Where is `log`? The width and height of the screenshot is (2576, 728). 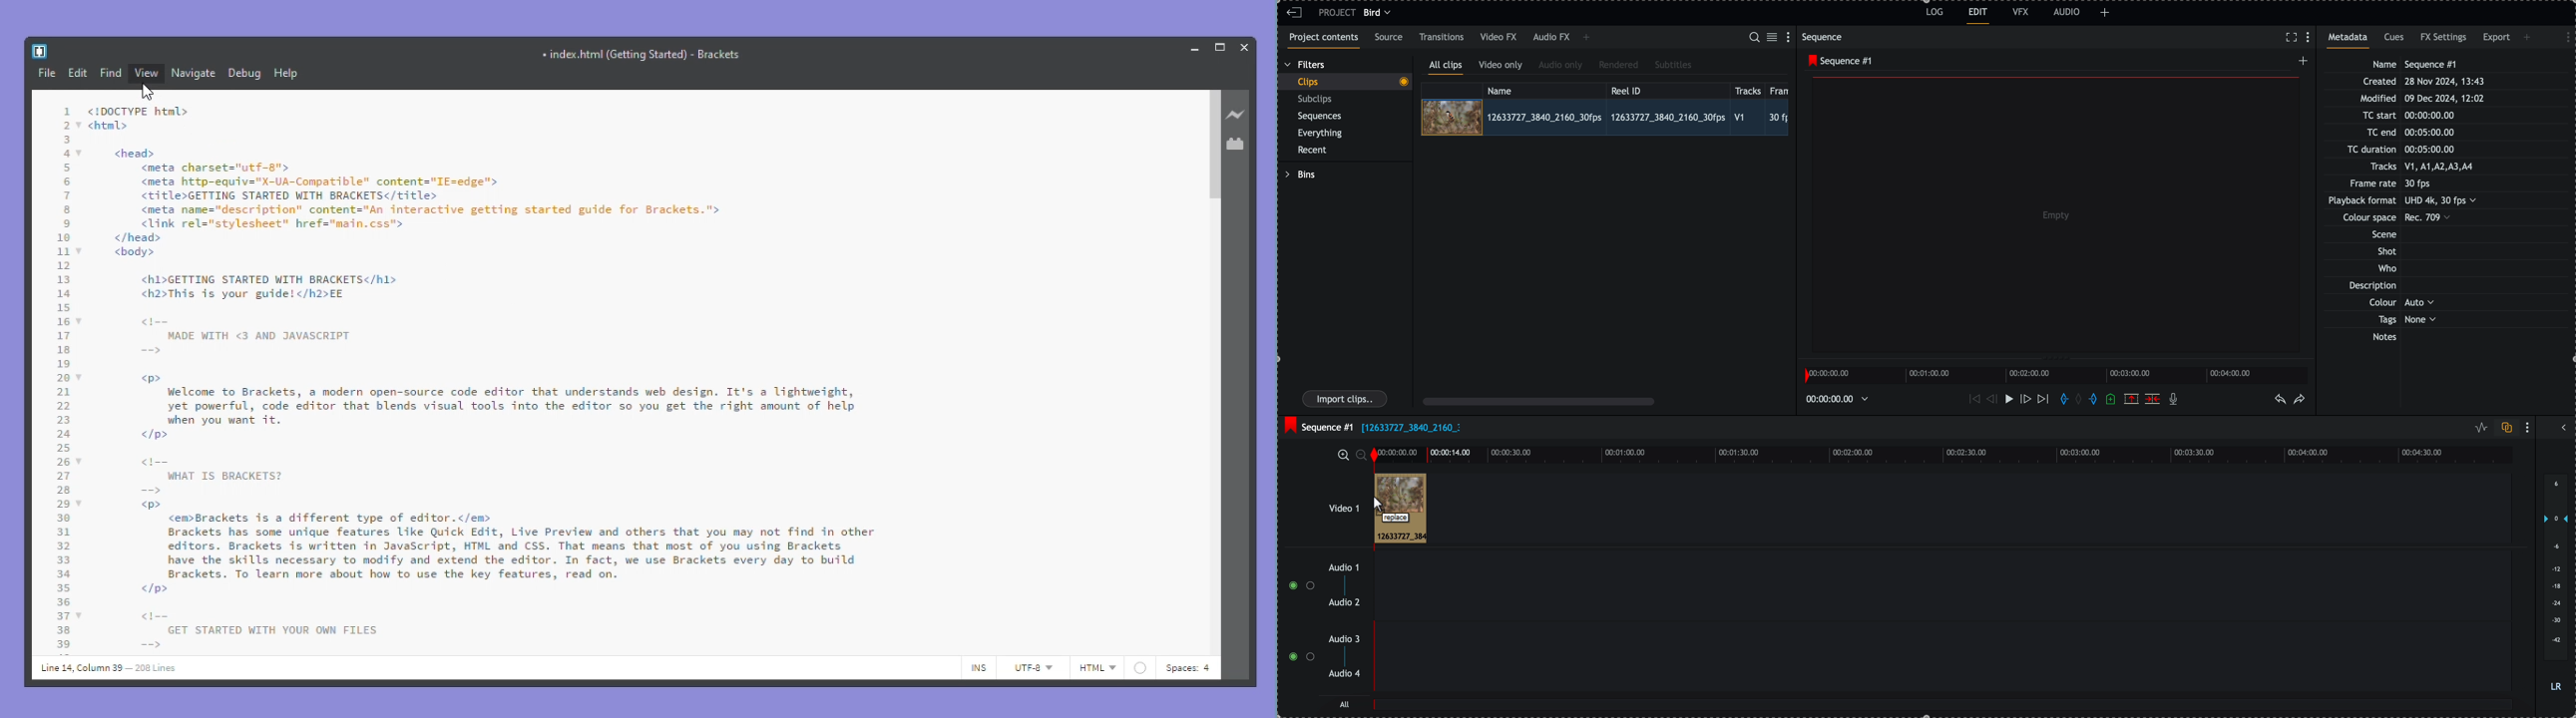 log is located at coordinates (1933, 14).